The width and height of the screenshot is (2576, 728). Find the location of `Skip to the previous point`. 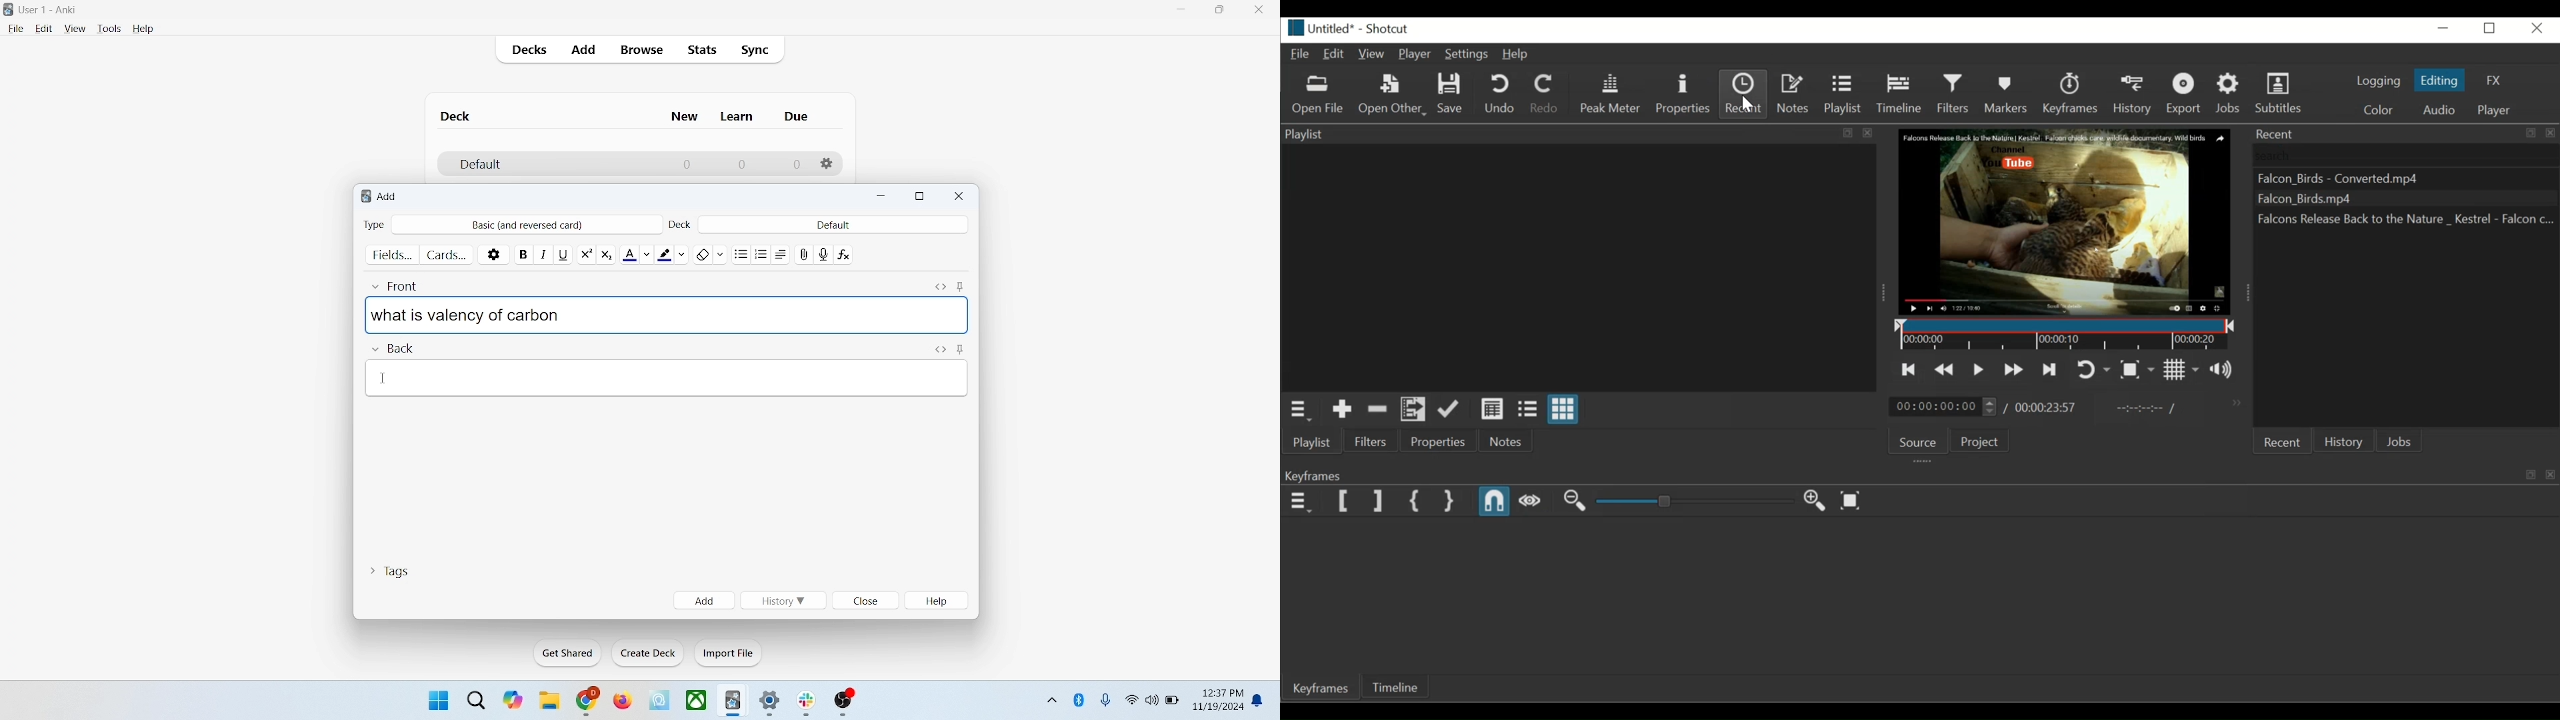

Skip to the previous point is located at coordinates (1907, 370).